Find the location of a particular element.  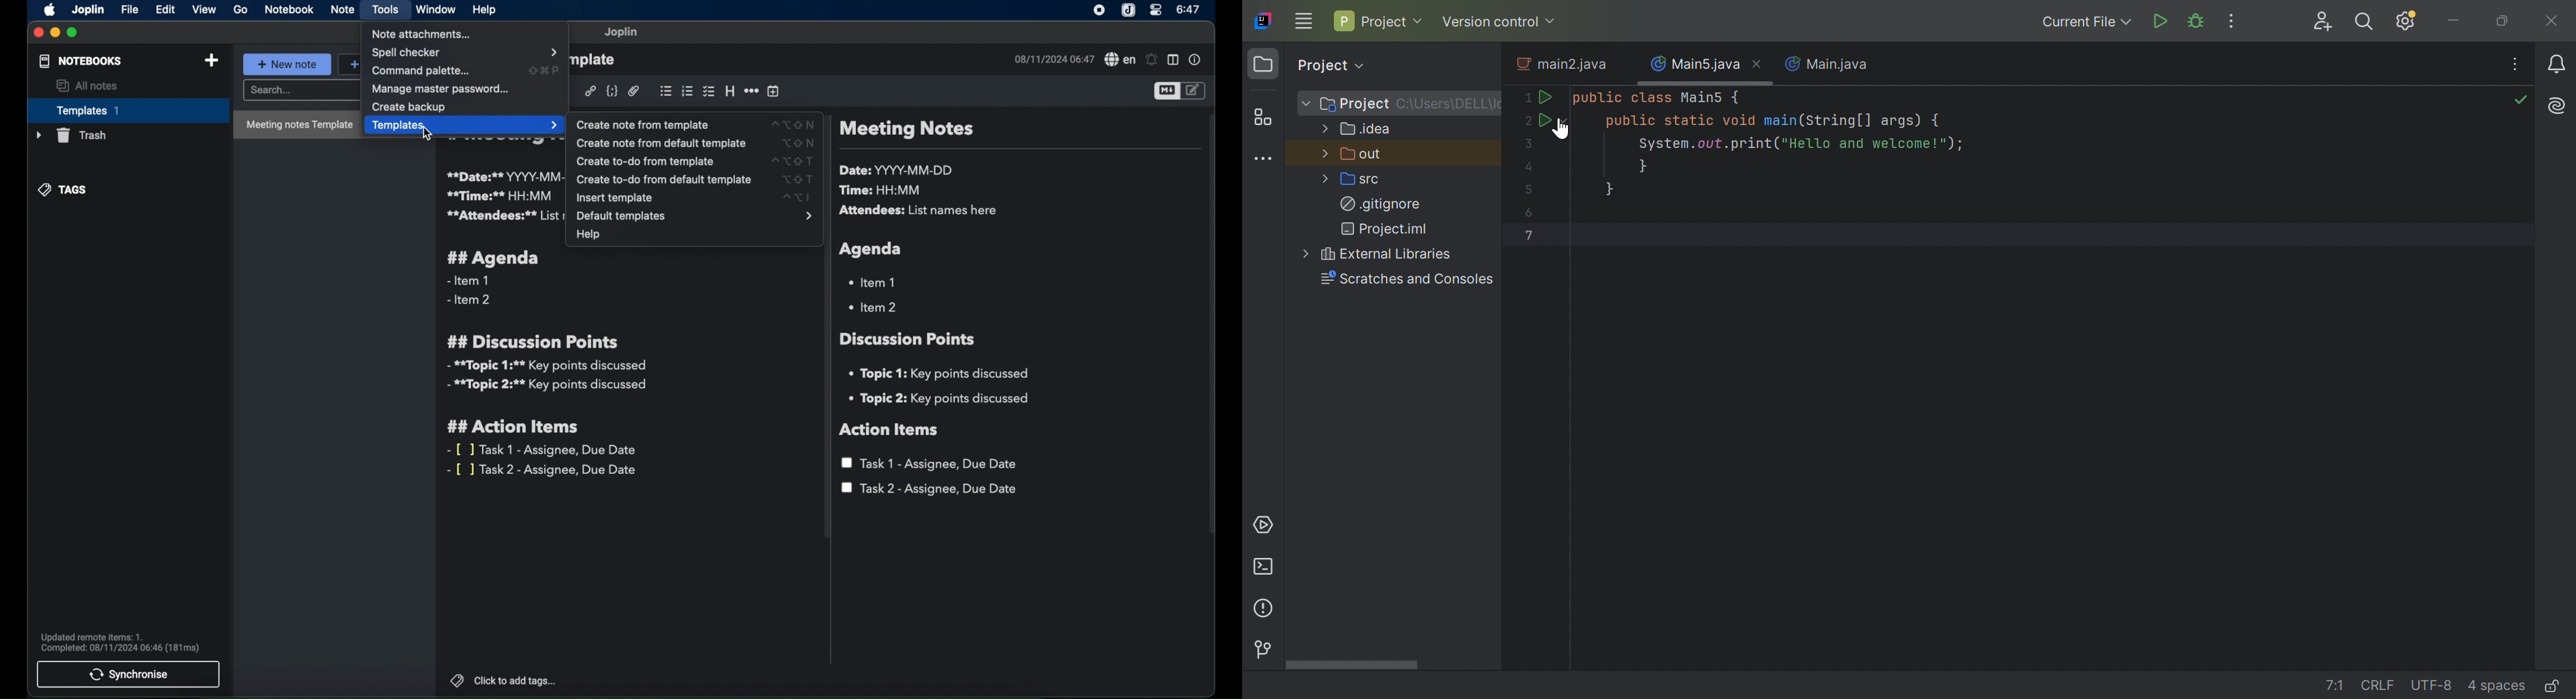

set alarm is located at coordinates (1151, 60).